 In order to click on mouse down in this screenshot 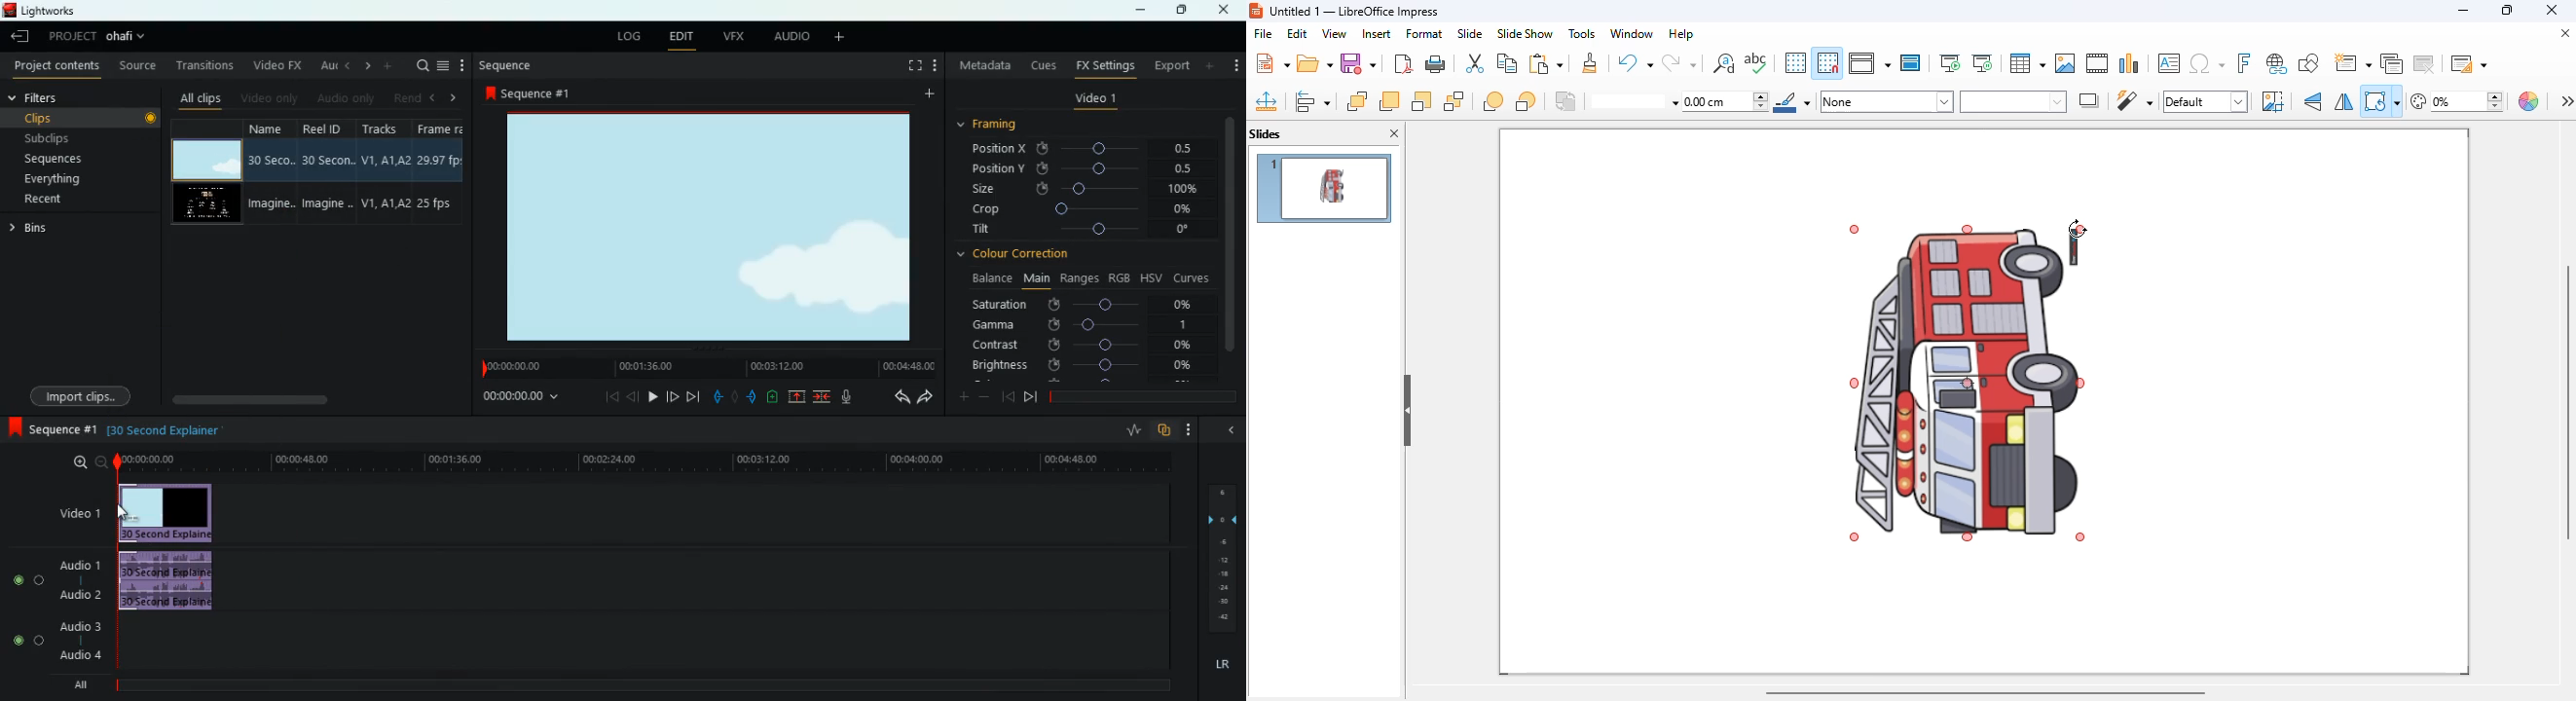, I will do `click(2078, 229)`.